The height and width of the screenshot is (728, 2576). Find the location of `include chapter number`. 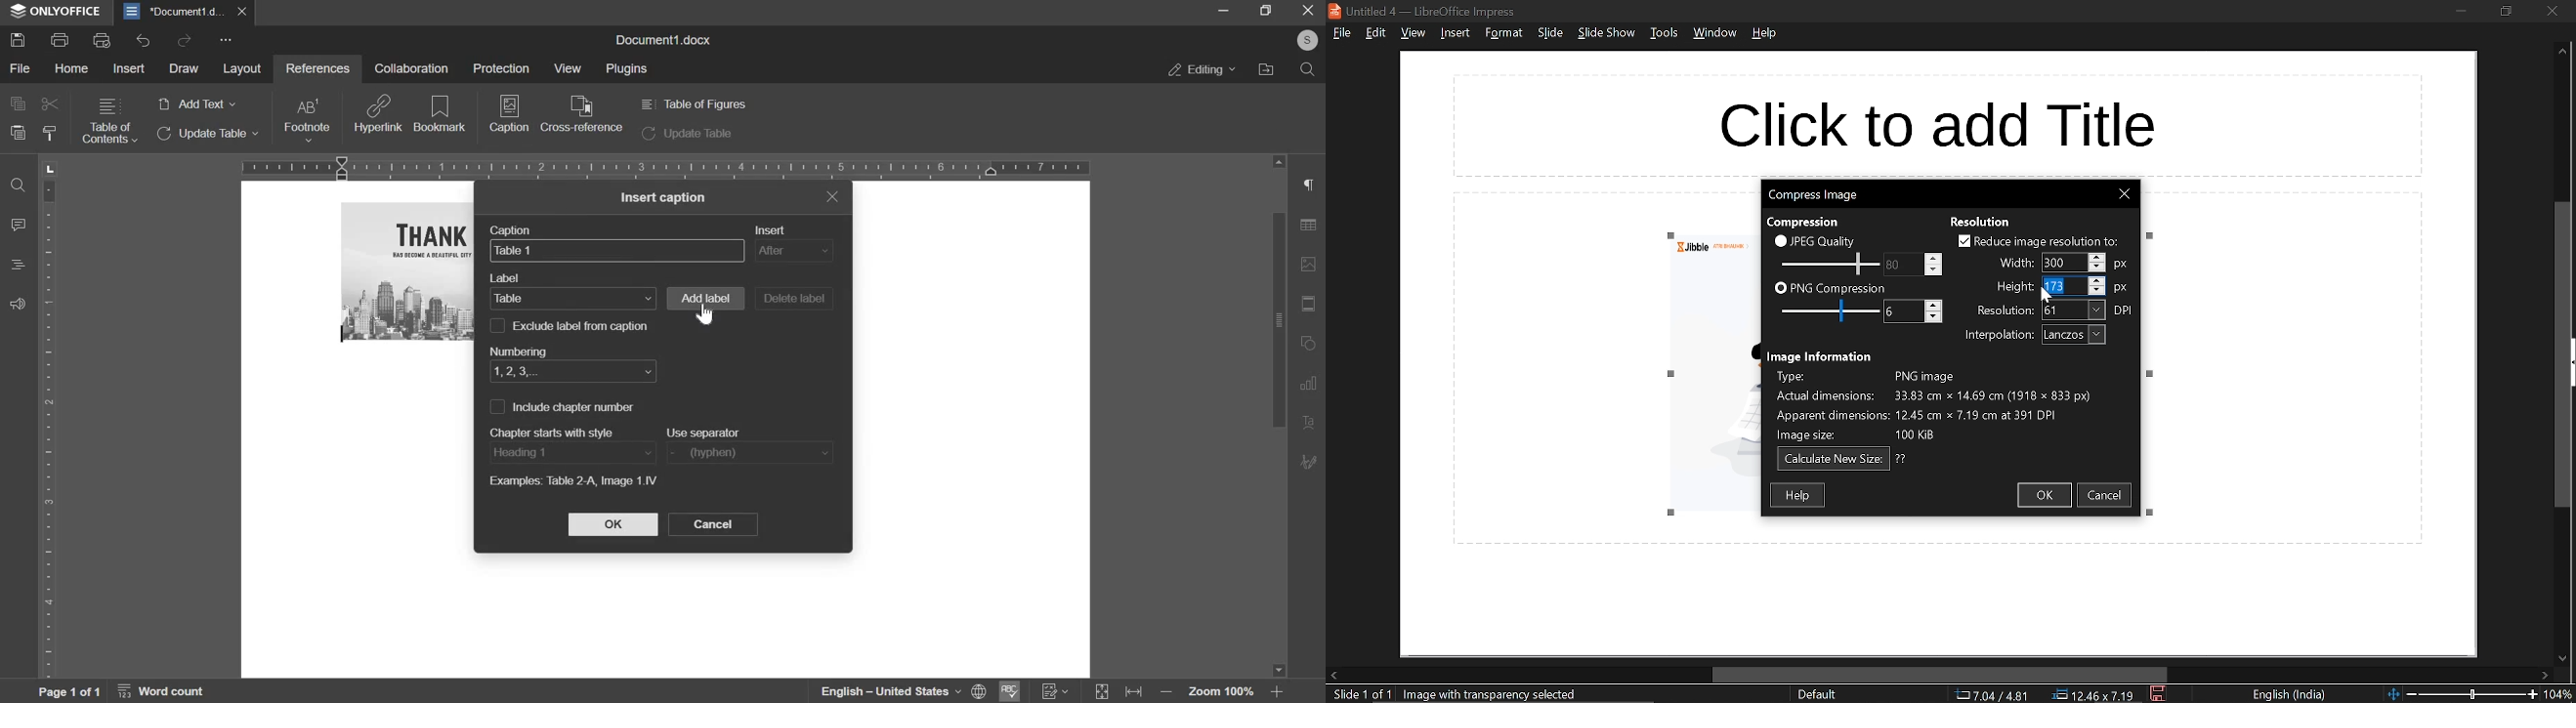

include chapter number is located at coordinates (576, 407).